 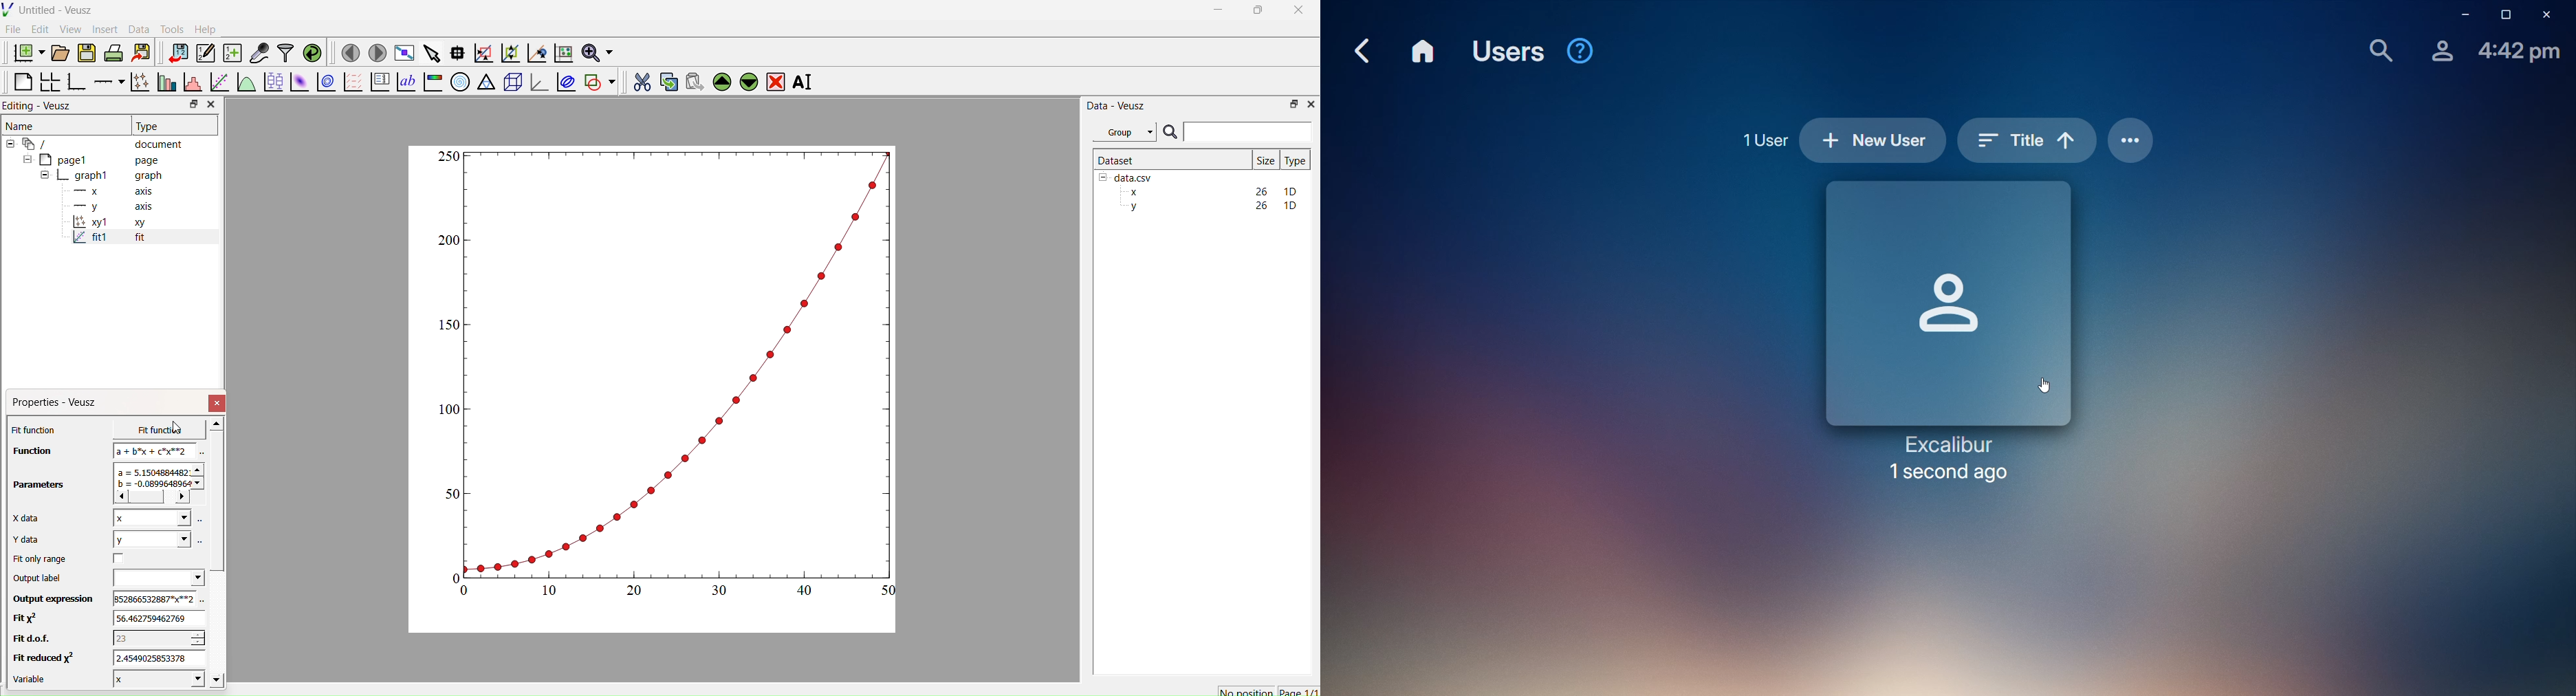 I want to click on Zoom out of graph axis, so click(x=509, y=52).